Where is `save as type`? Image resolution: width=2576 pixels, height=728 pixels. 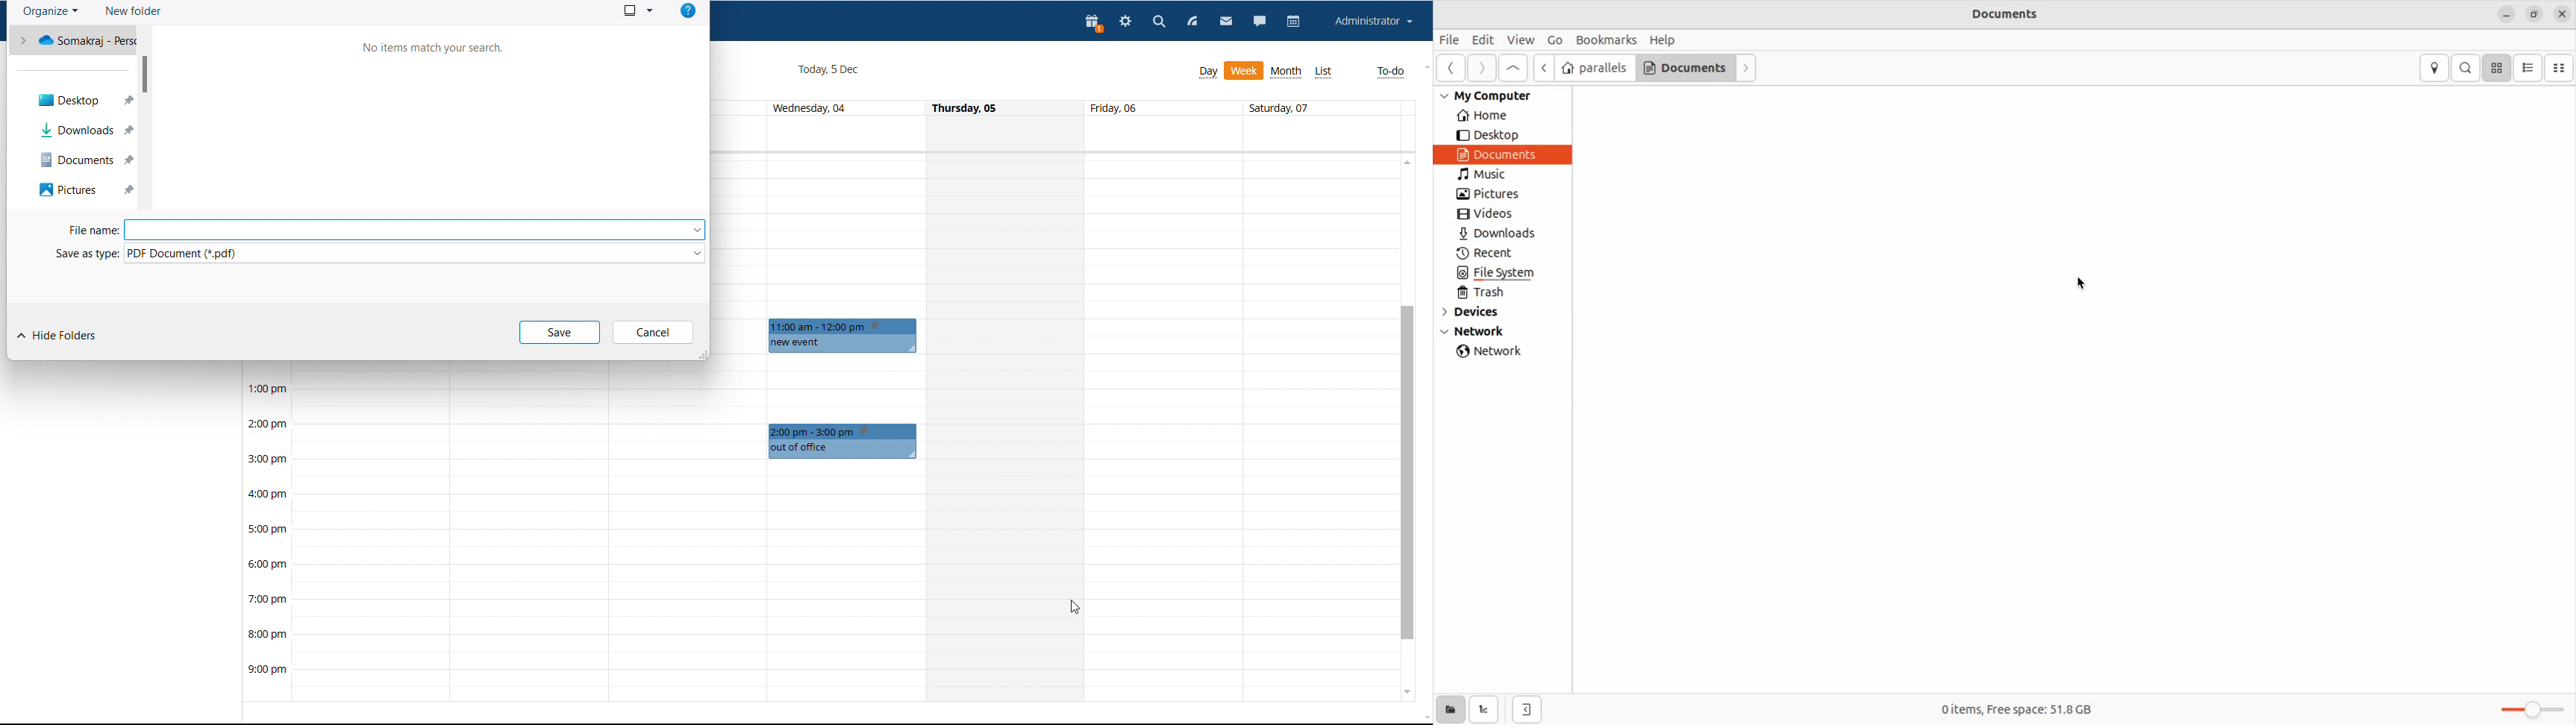
save as type is located at coordinates (378, 253).